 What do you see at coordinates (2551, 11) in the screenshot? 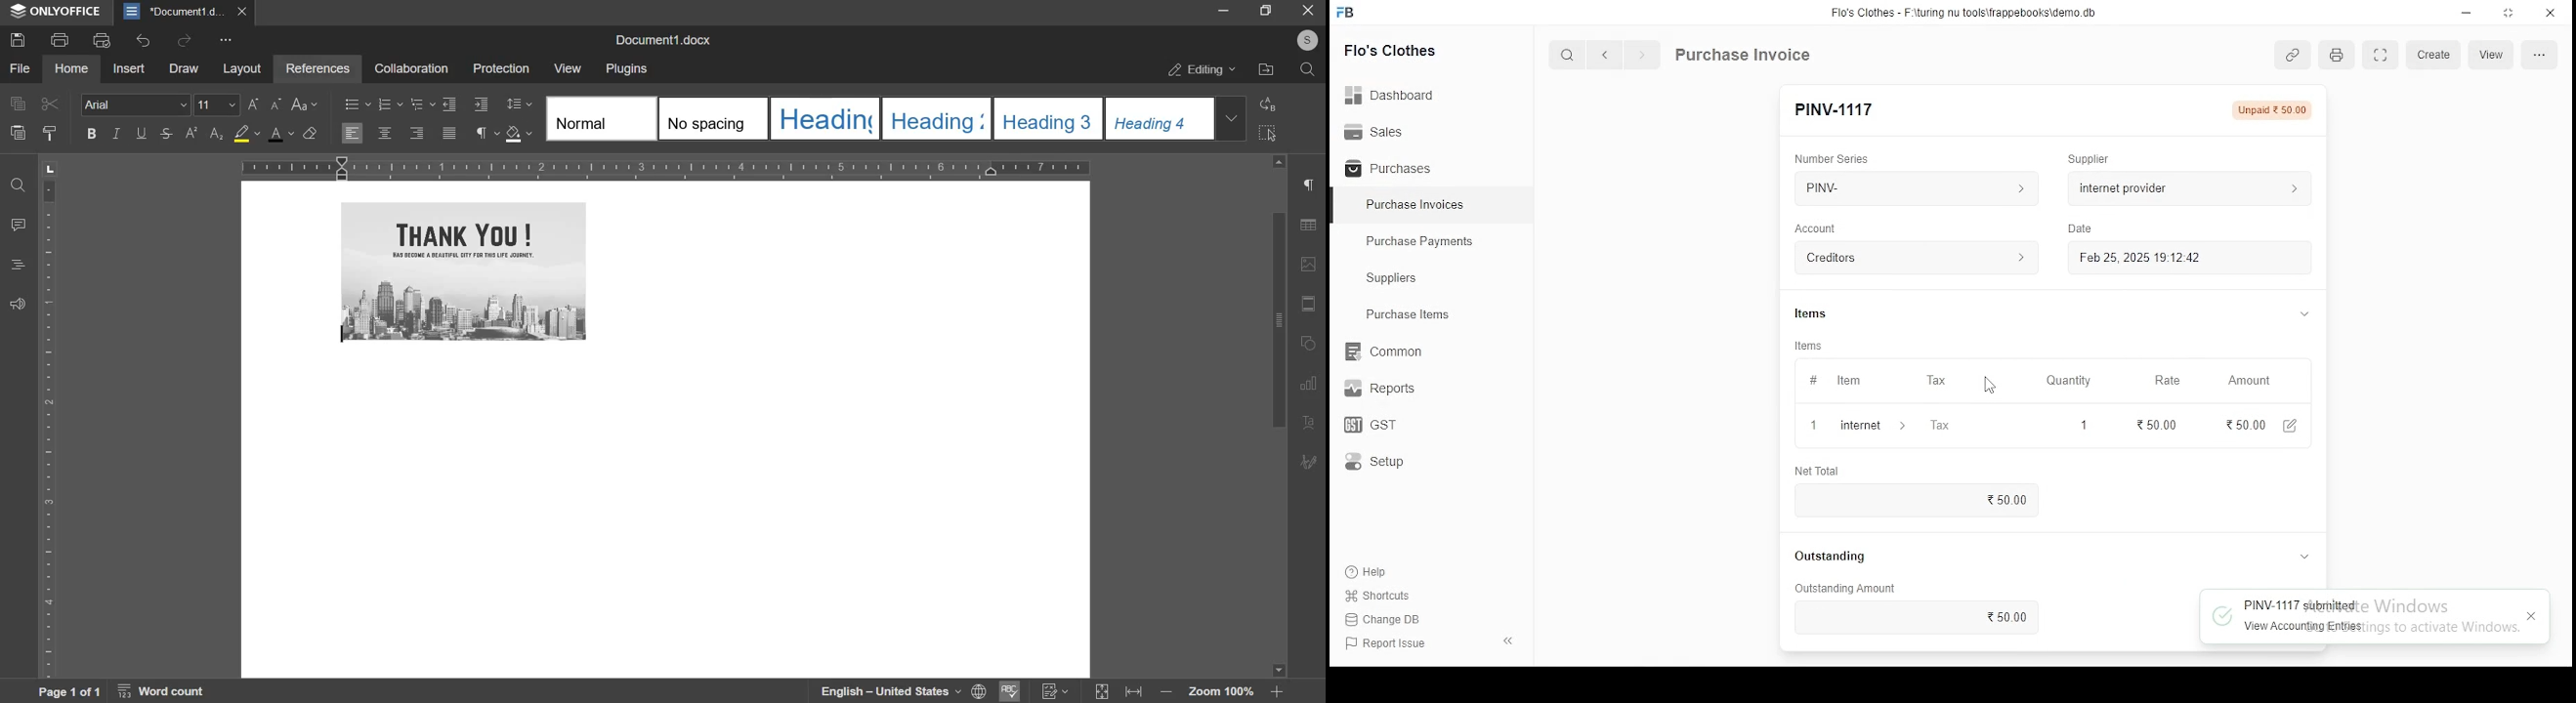
I see `close window` at bounding box center [2551, 11].